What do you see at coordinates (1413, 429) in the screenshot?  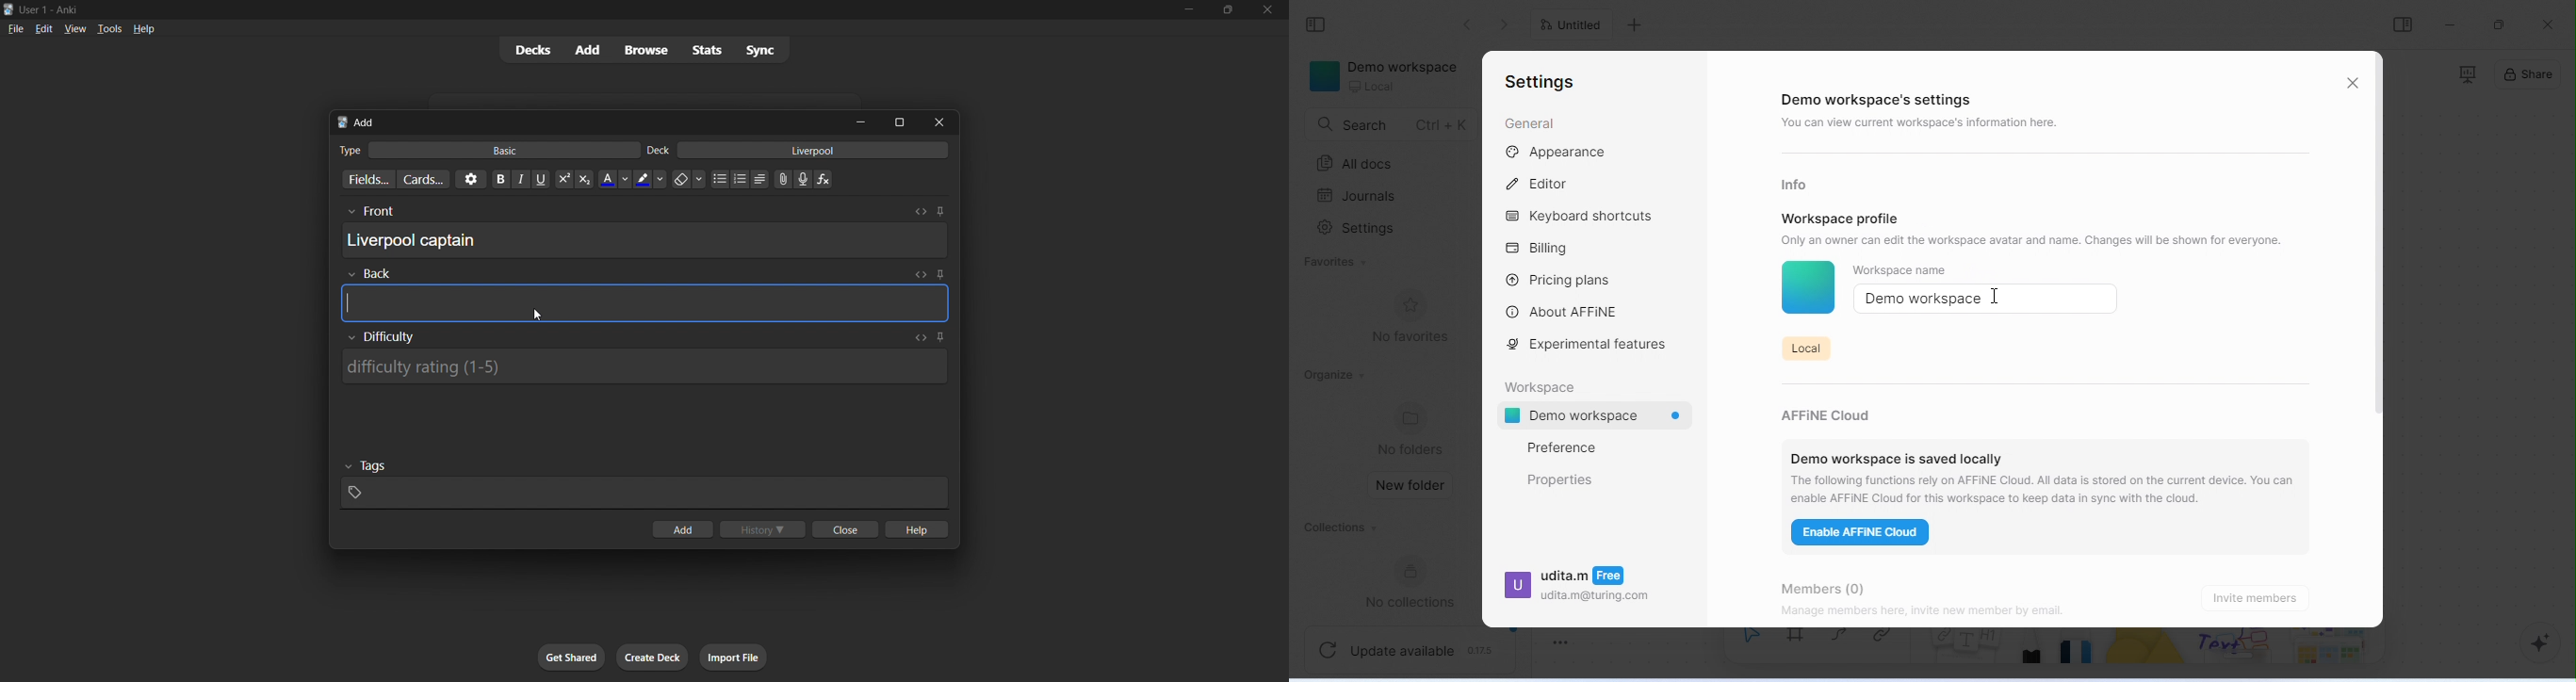 I see `no folders` at bounding box center [1413, 429].